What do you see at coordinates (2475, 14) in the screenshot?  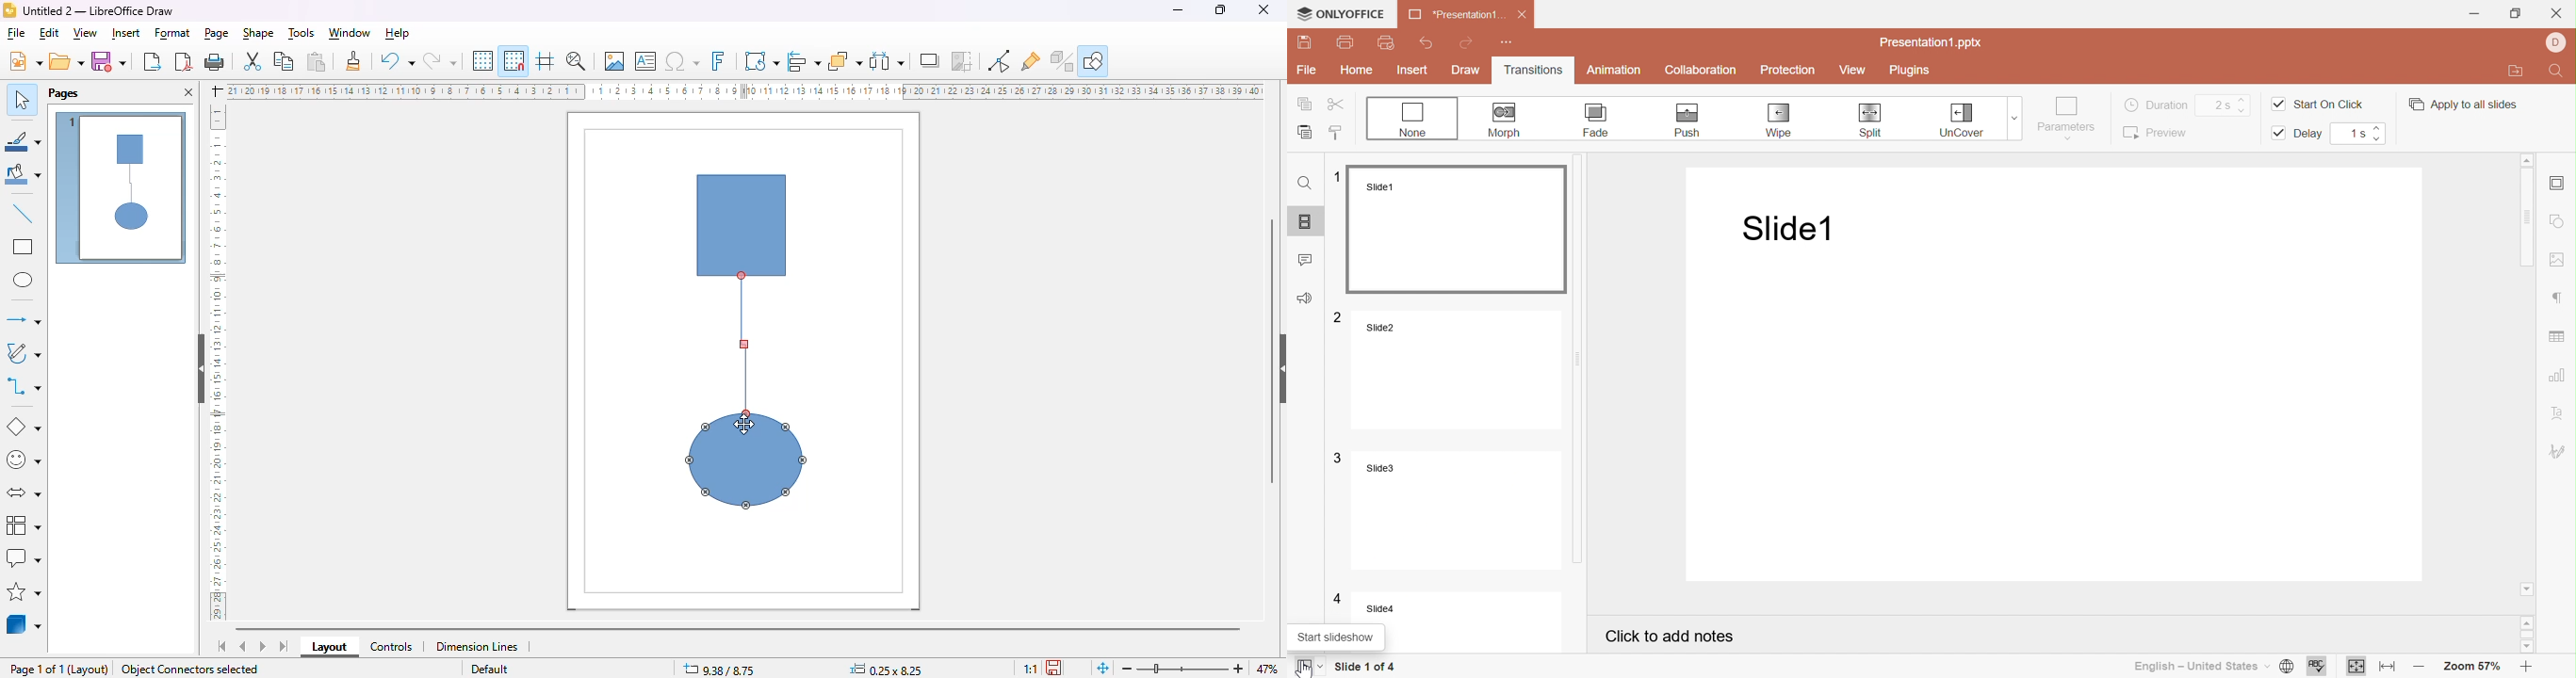 I see `Minimize` at bounding box center [2475, 14].